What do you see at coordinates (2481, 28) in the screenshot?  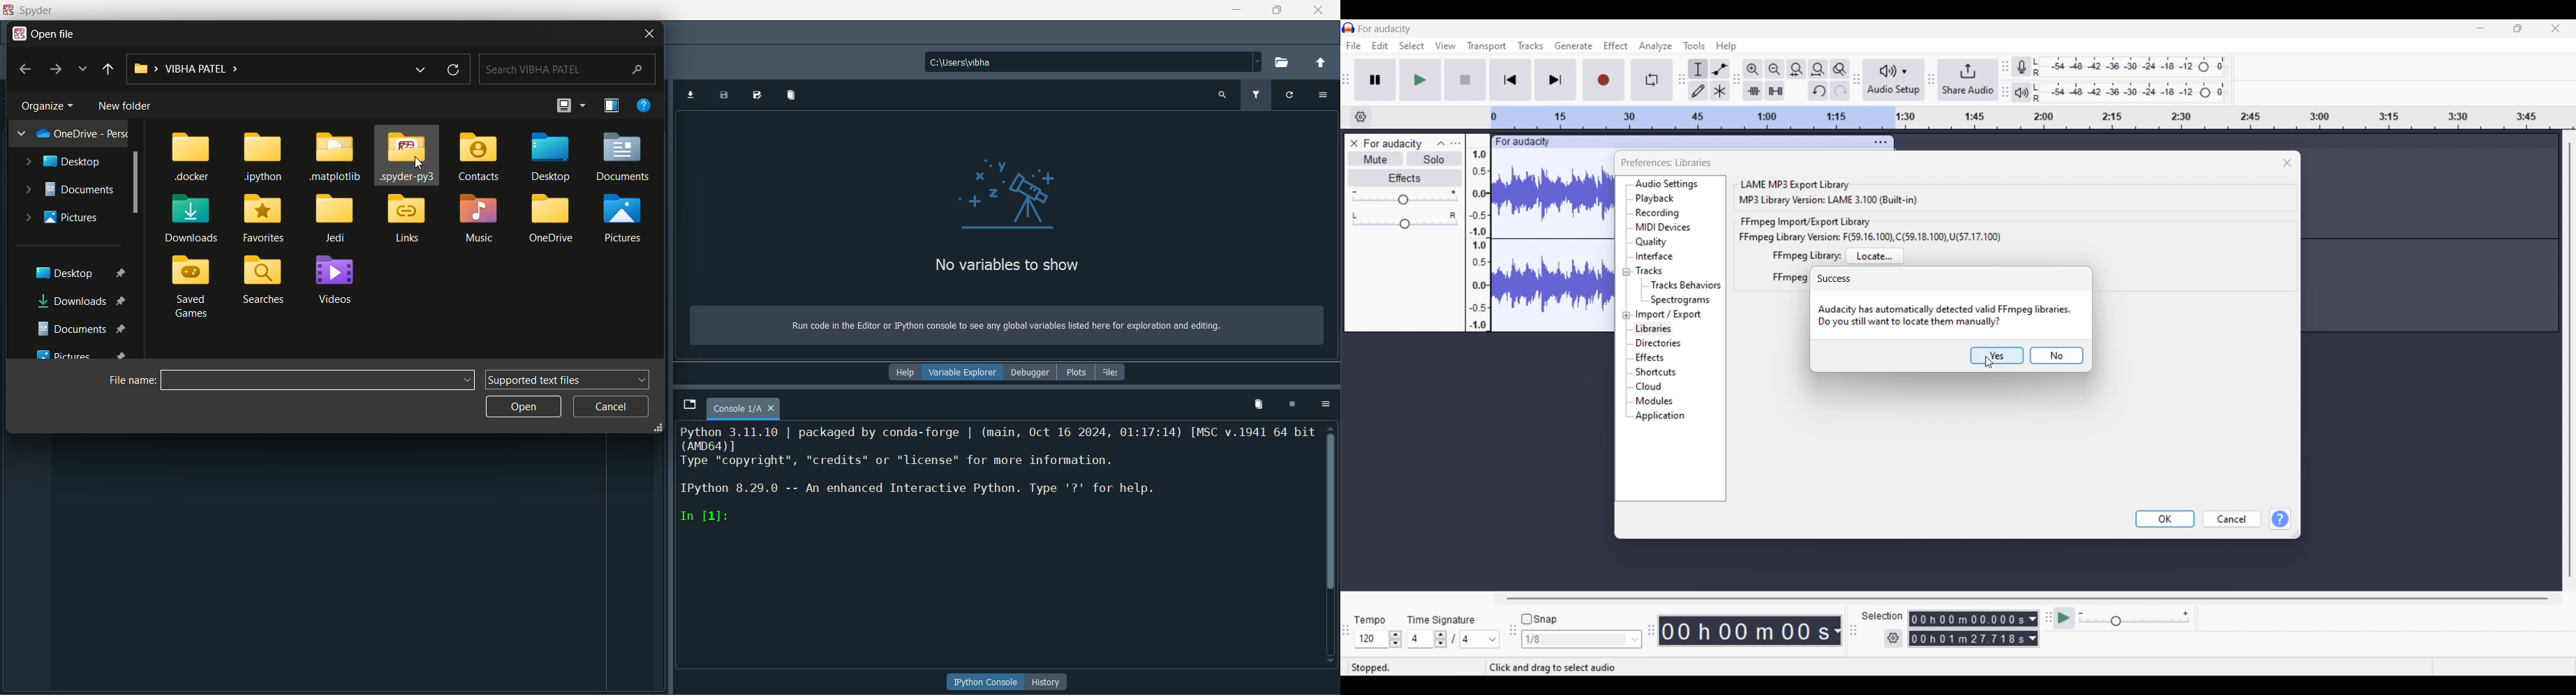 I see `Minimize` at bounding box center [2481, 28].